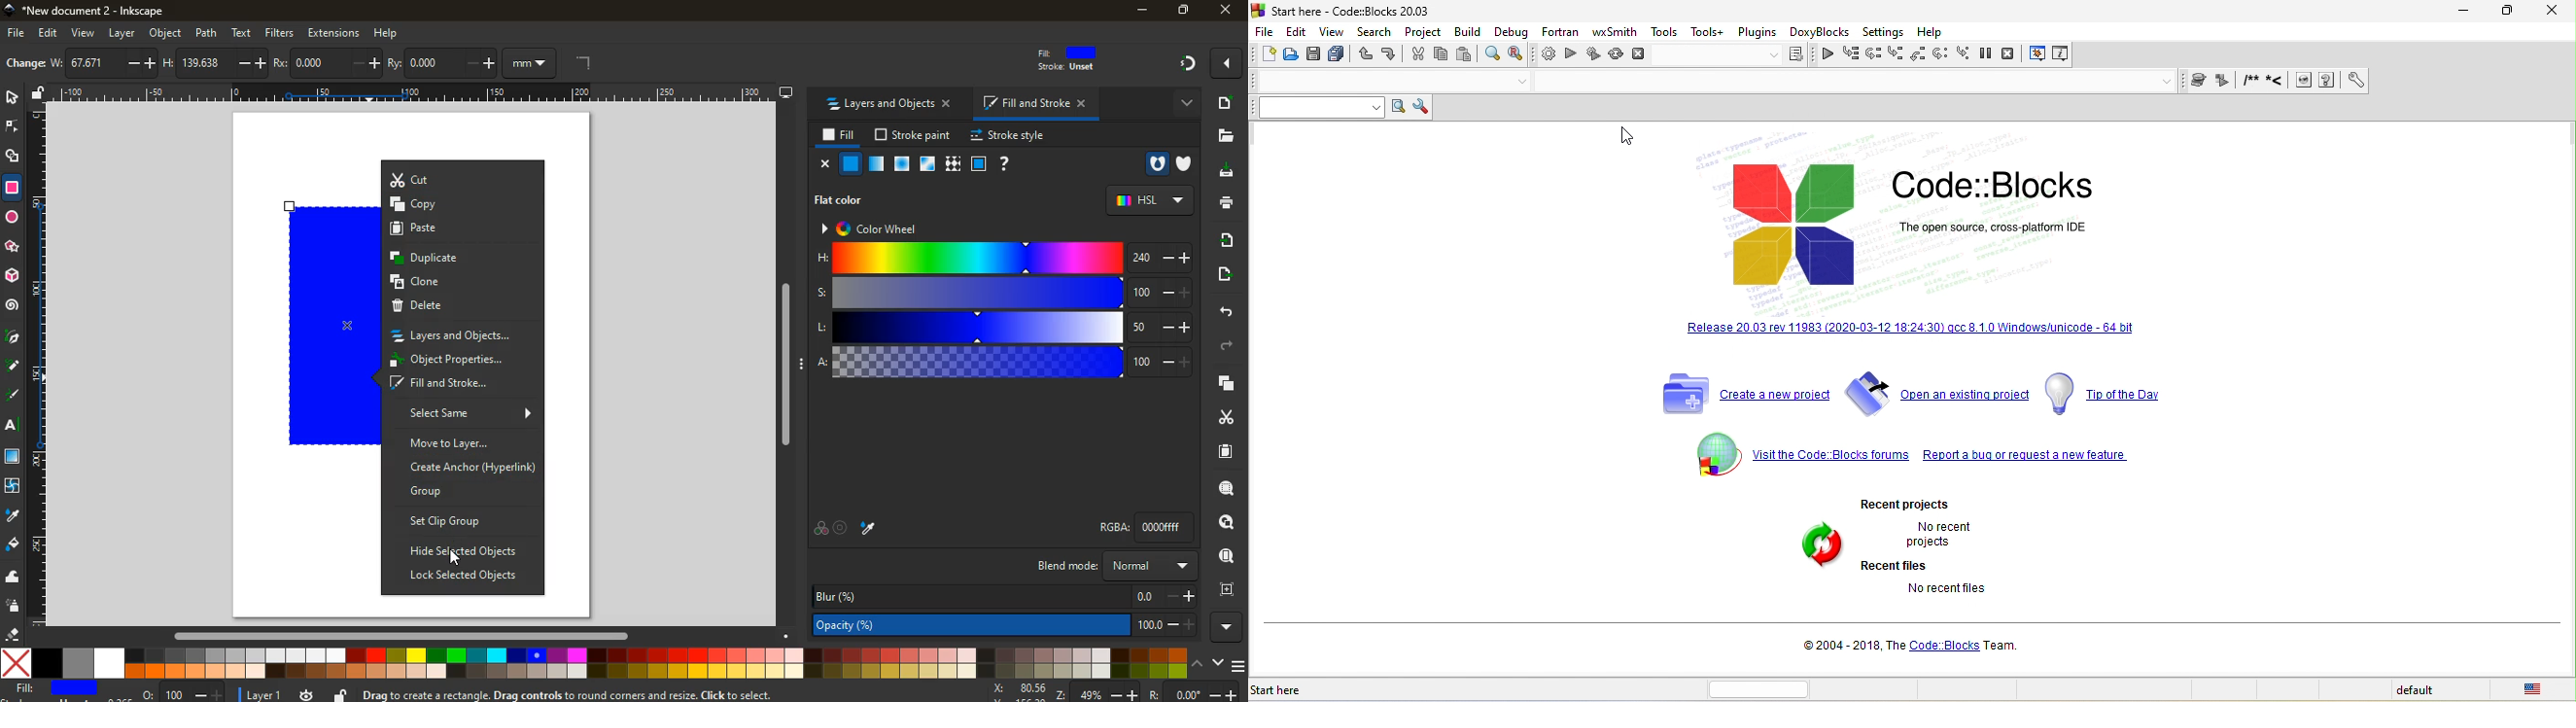 Image resolution: width=2576 pixels, height=728 pixels. I want to click on forward, so click(1225, 346).